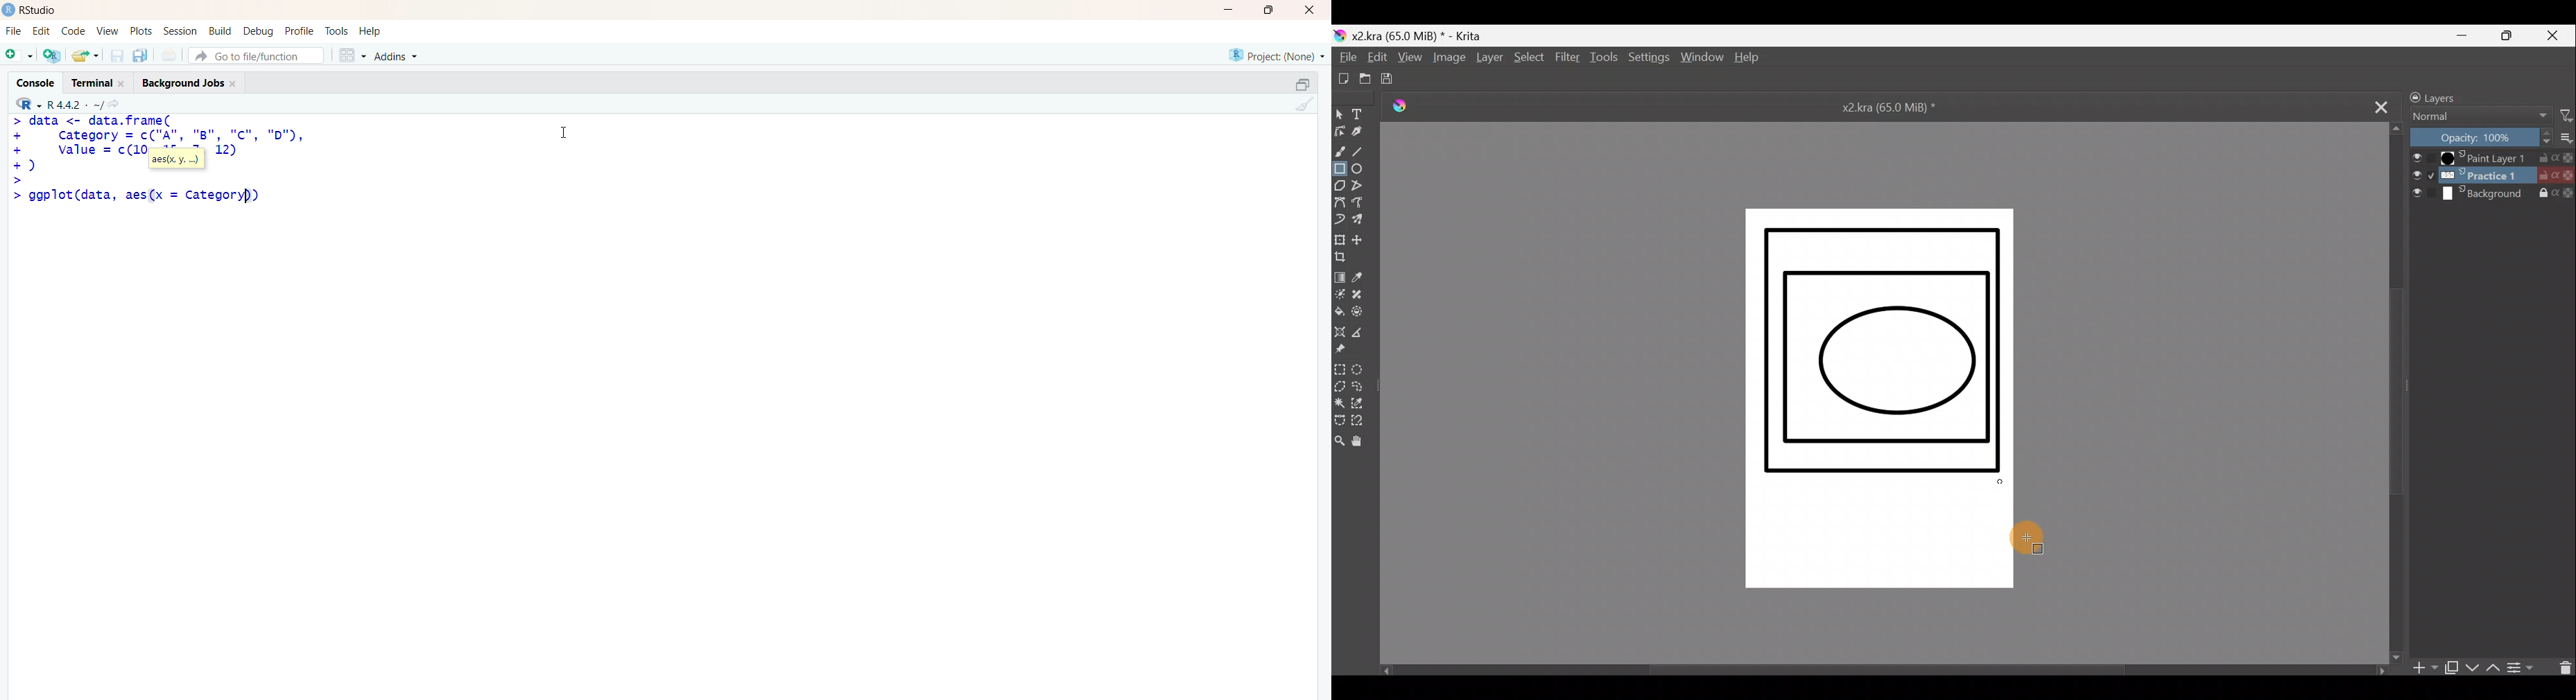 Image resolution: width=2576 pixels, height=700 pixels. What do you see at coordinates (2482, 137) in the screenshot?
I see `Opacity: 100%` at bounding box center [2482, 137].